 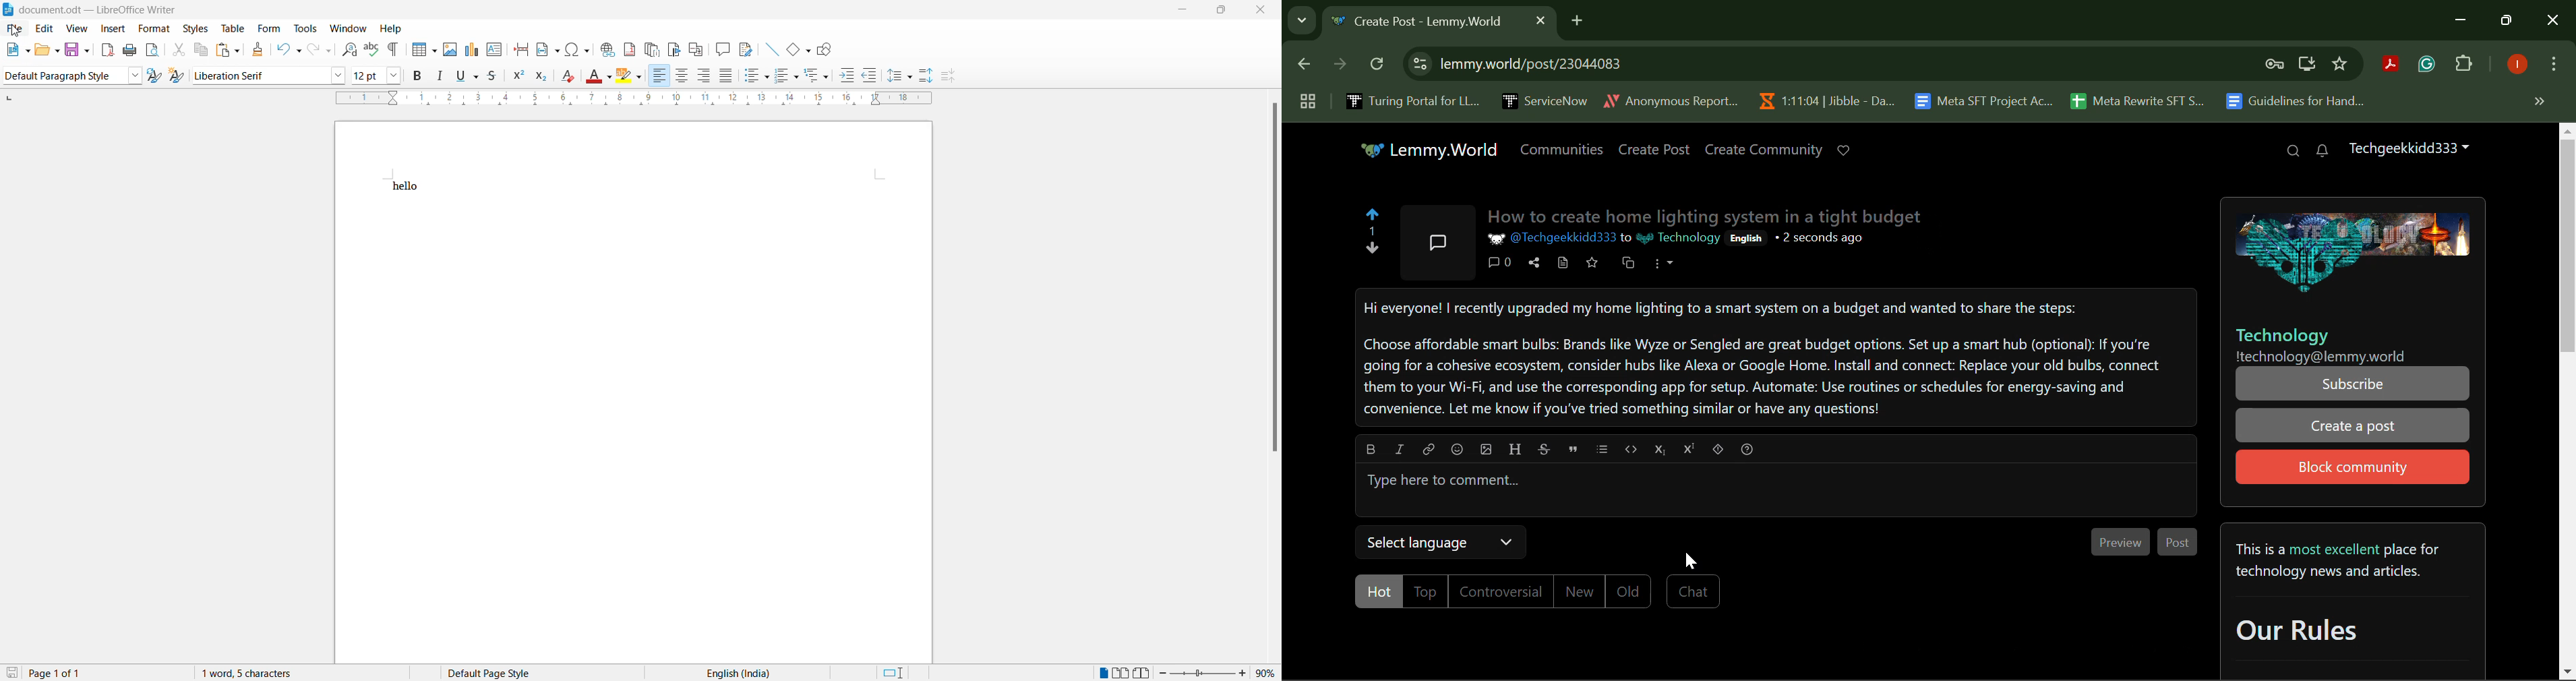 What do you see at coordinates (129, 51) in the screenshot?
I see `Print` at bounding box center [129, 51].